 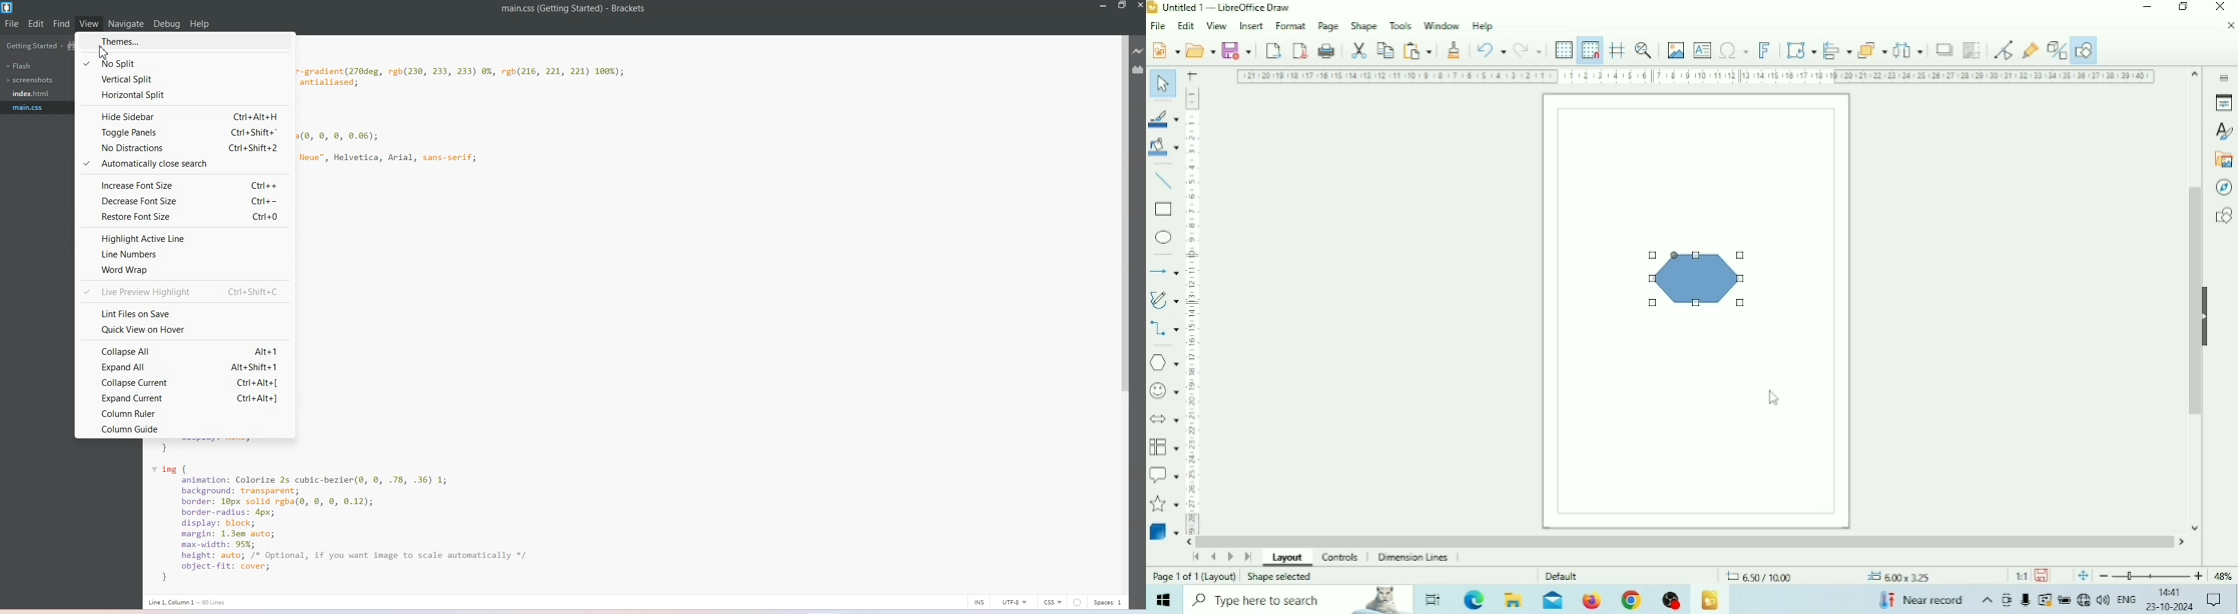 I want to click on Temperature, so click(x=1920, y=599).